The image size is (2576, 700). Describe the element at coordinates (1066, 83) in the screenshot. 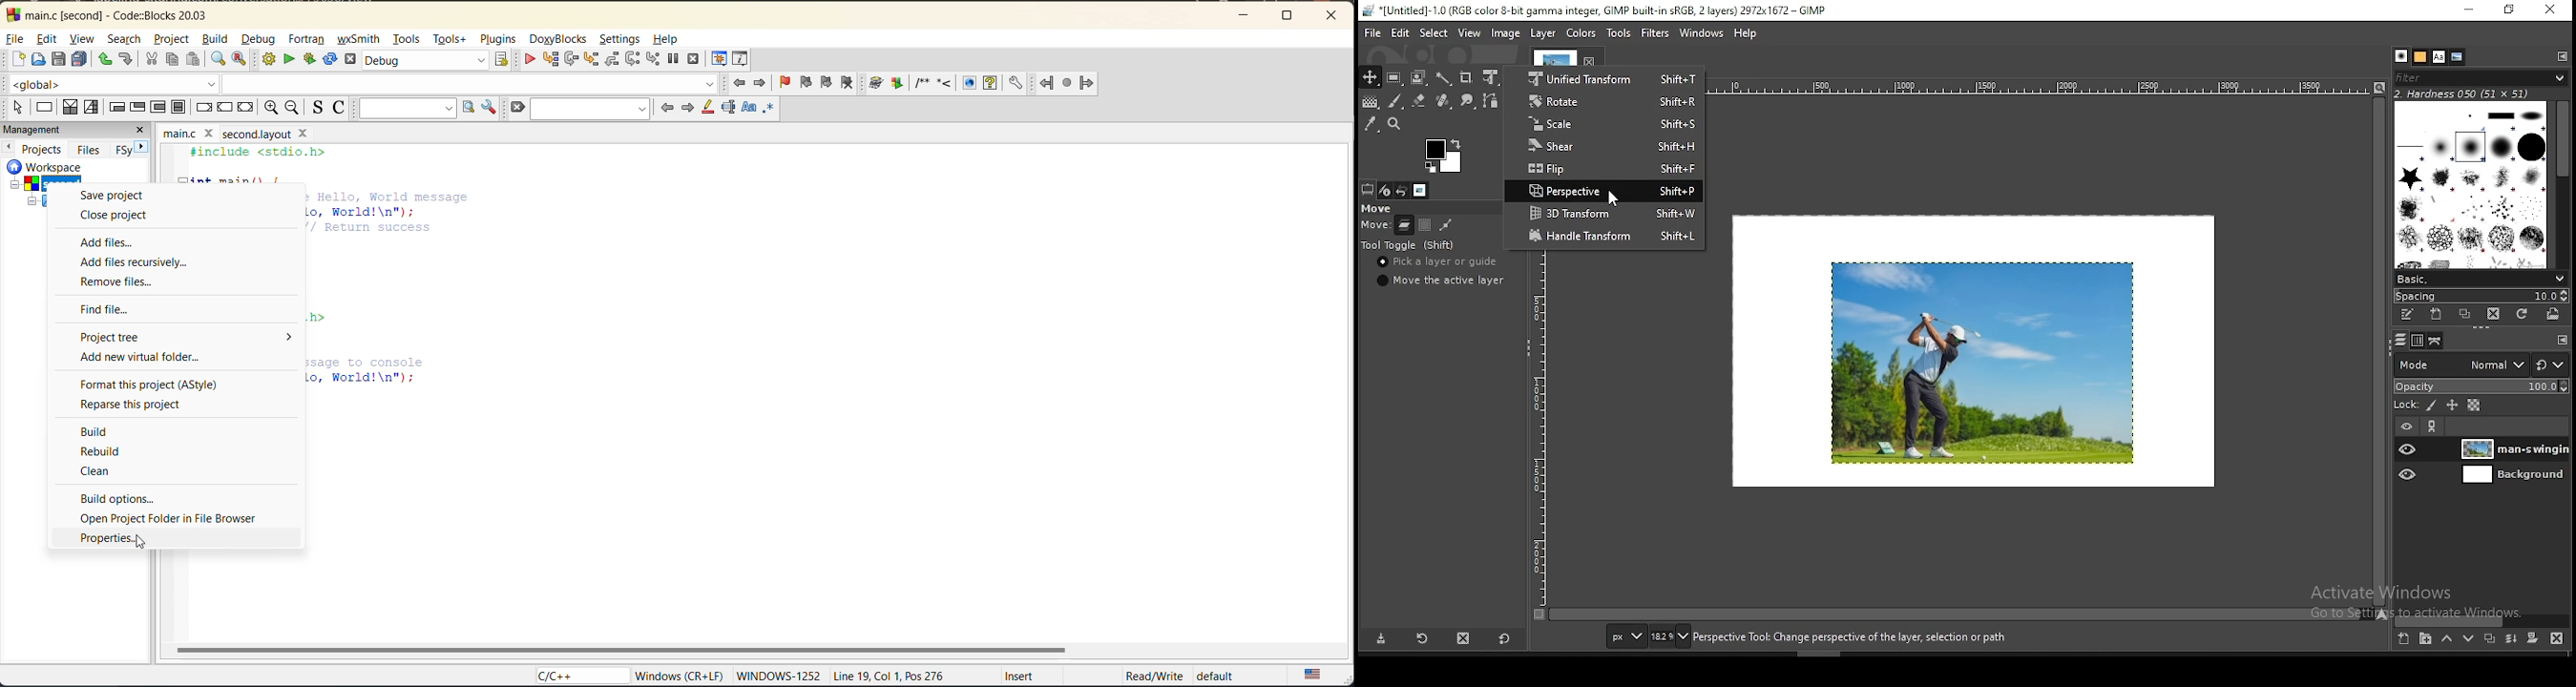

I see `fortran` at that location.